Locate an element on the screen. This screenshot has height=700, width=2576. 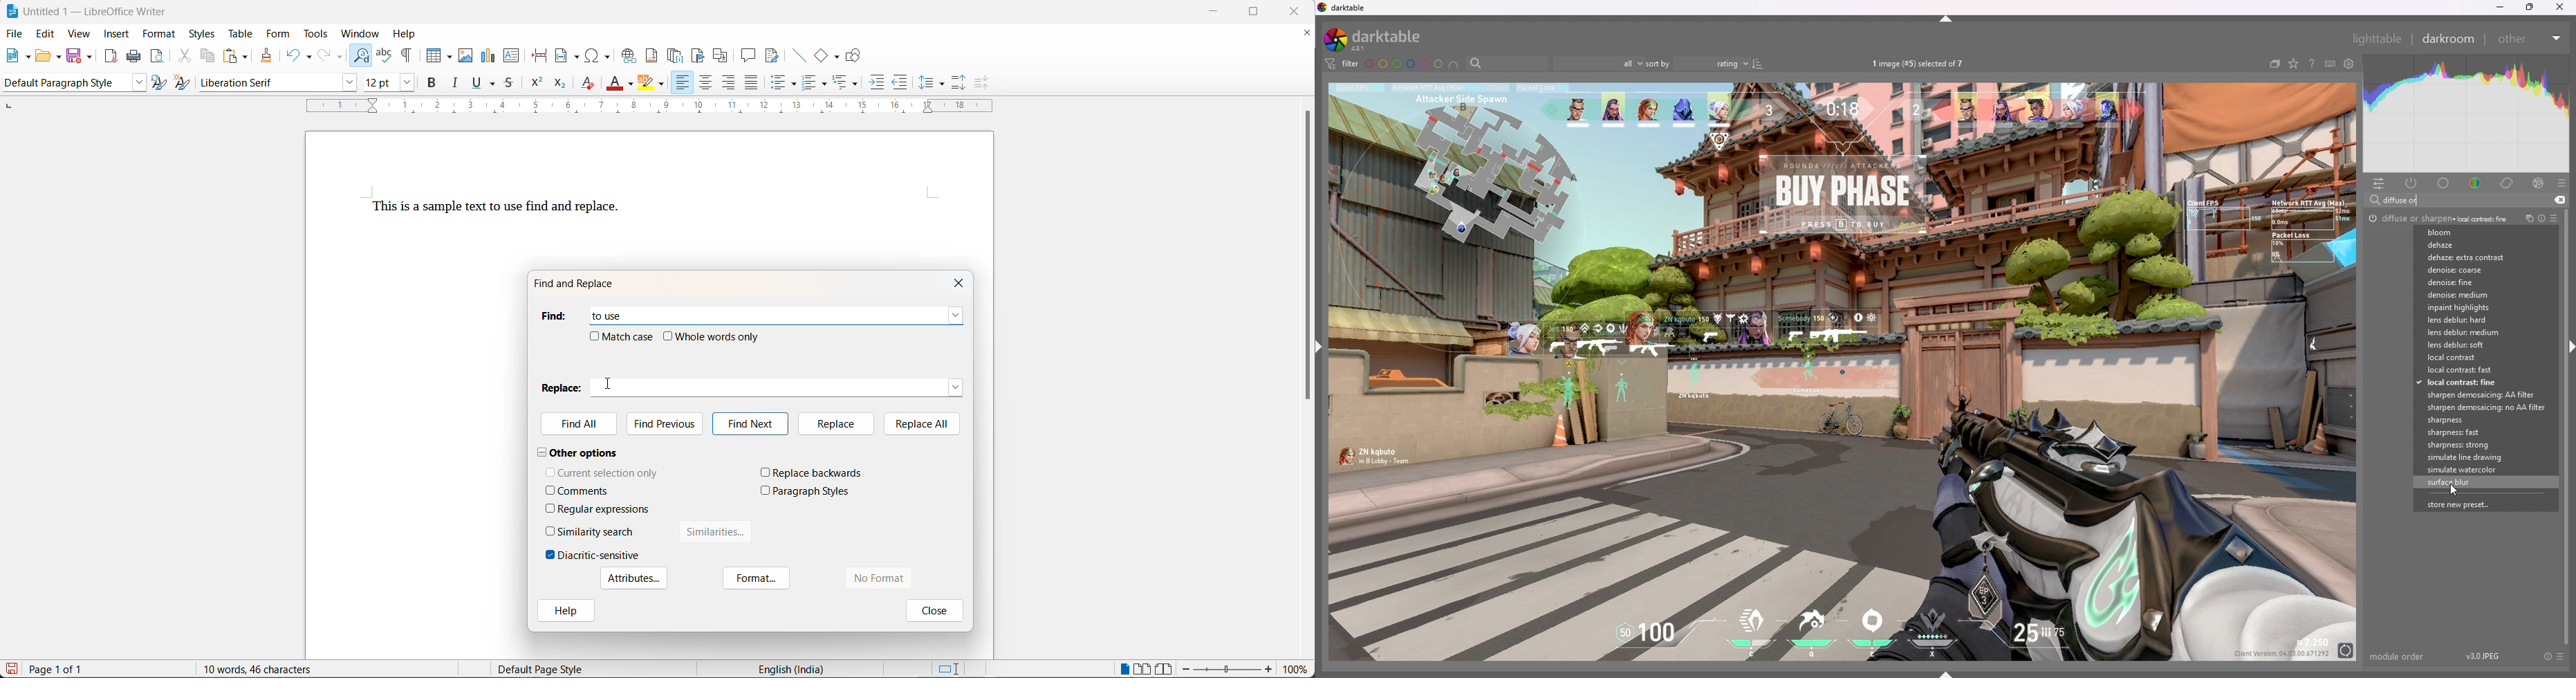
find previous is located at coordinates (668, 422).